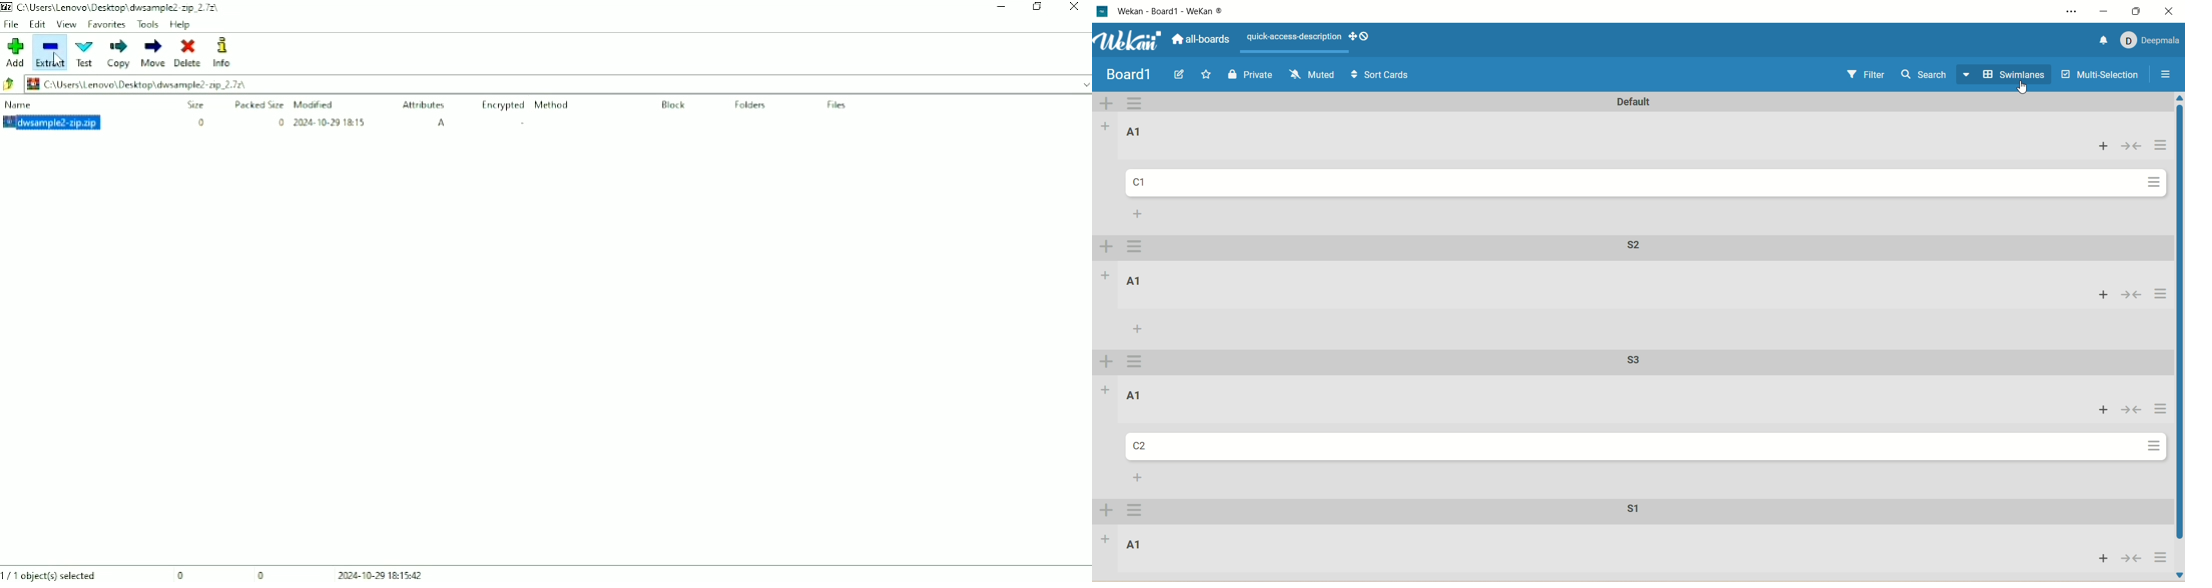  Describe the element at coordinates (222, 574) in the screenshot. I see `0     0` at that location.